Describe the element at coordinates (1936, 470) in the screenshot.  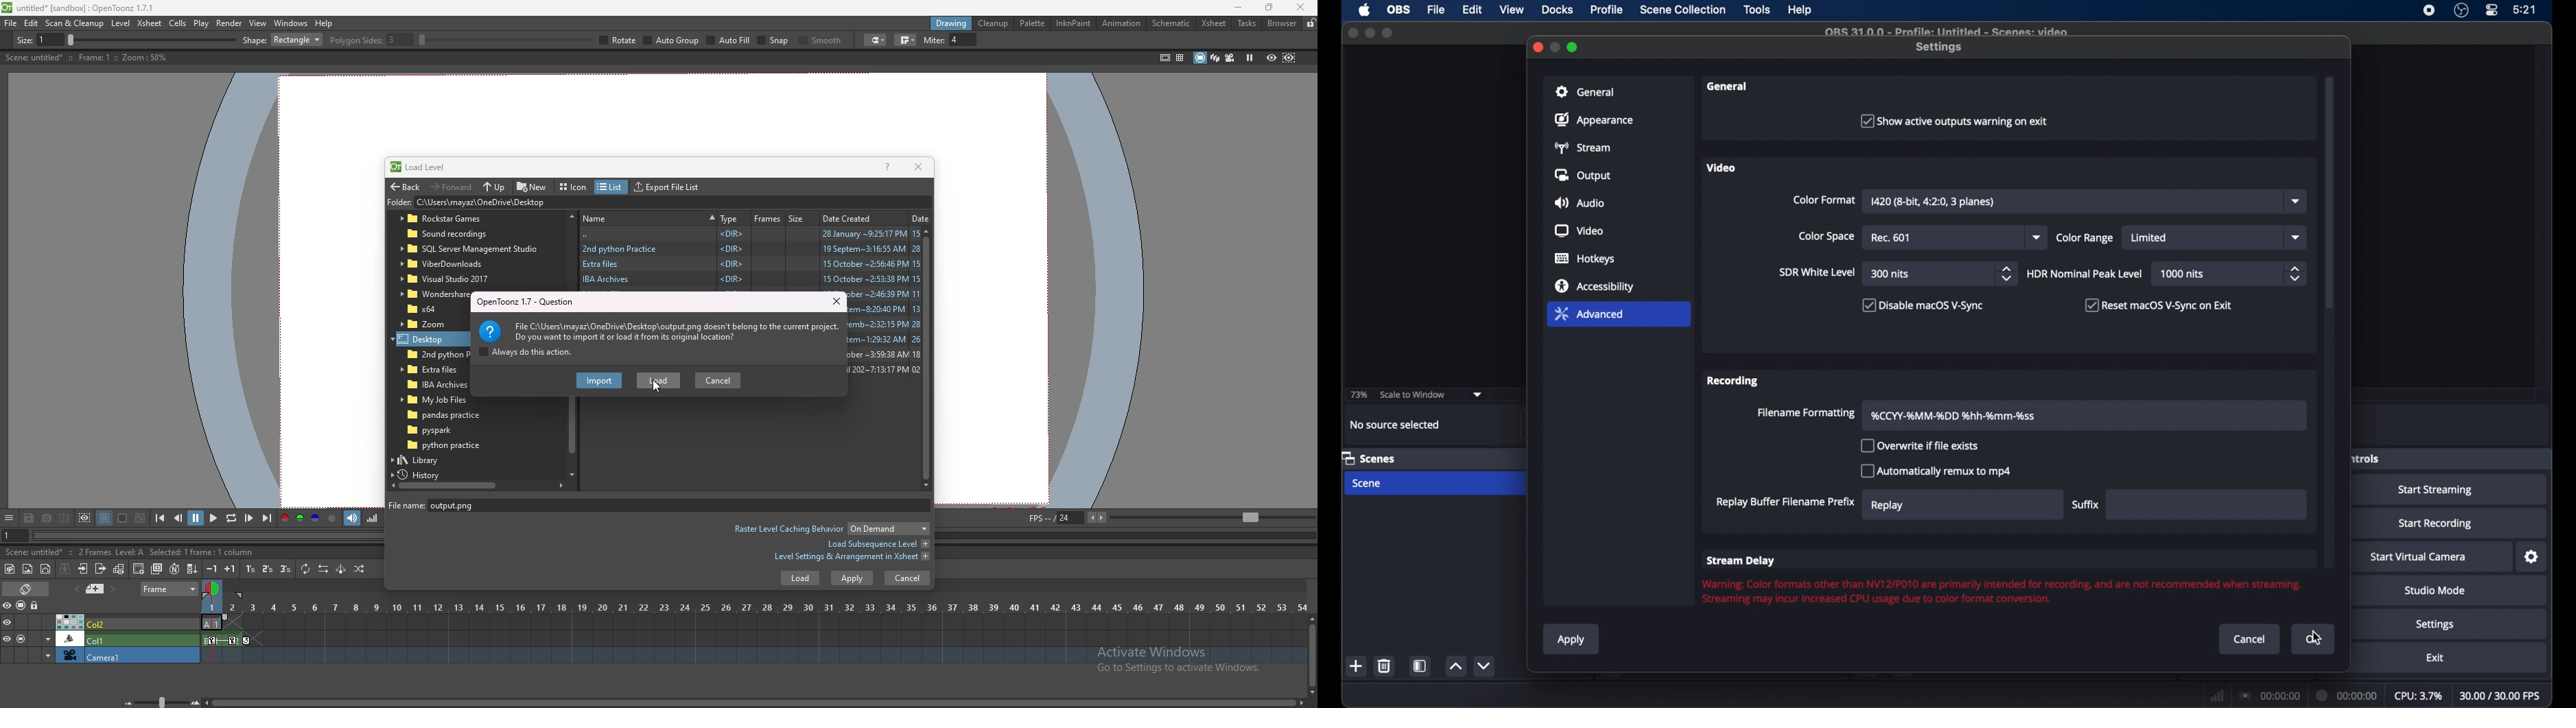
I see `automatically remux to mp4` at that location.